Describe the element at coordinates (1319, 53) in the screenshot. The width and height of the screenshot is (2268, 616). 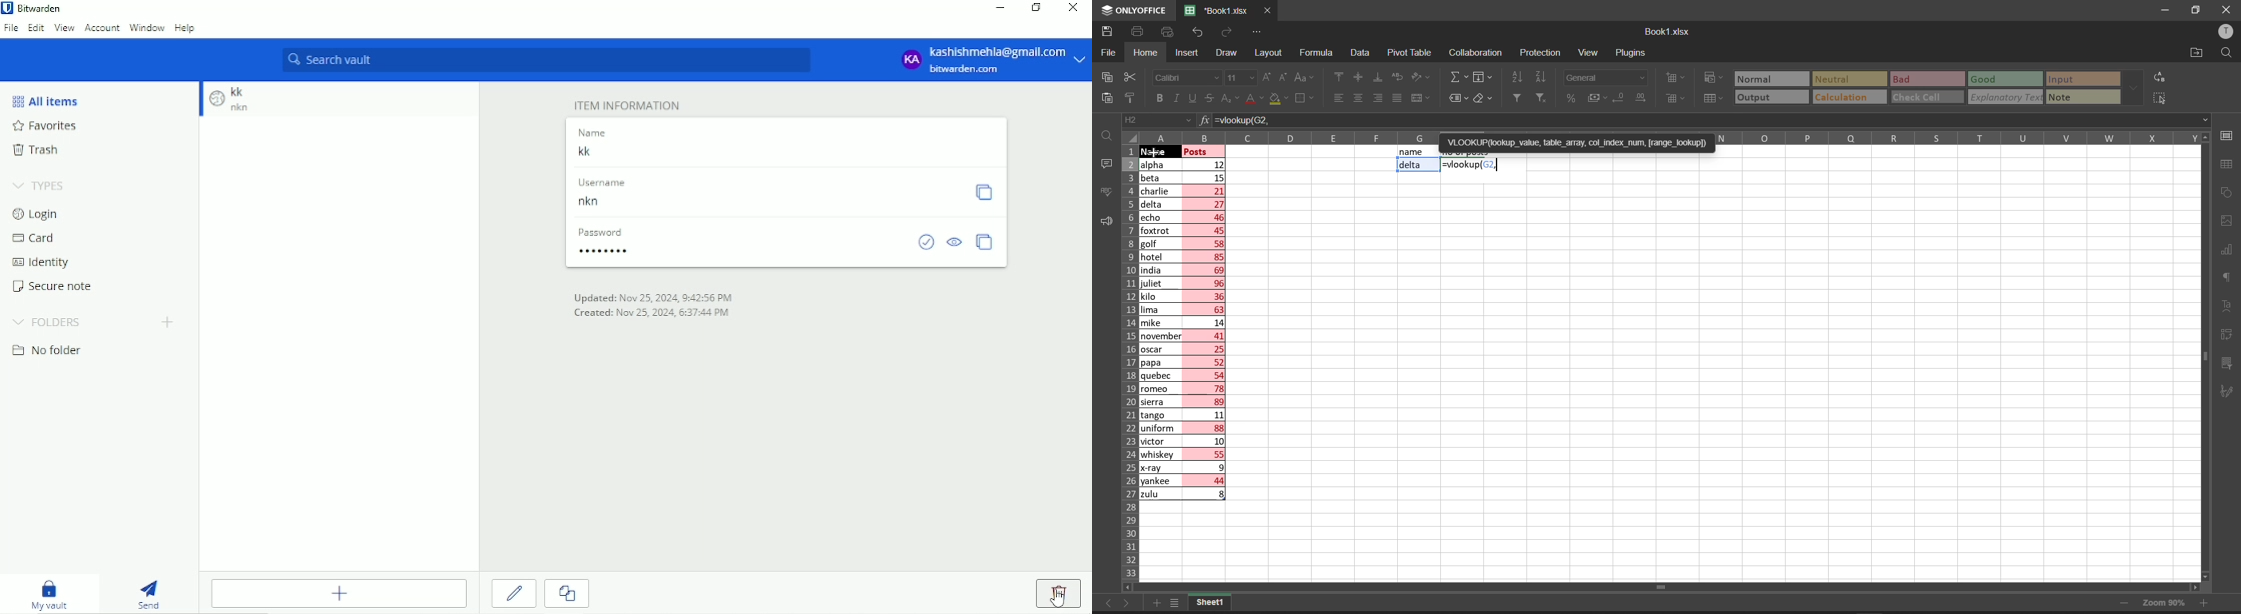
I see `formula` at that location.